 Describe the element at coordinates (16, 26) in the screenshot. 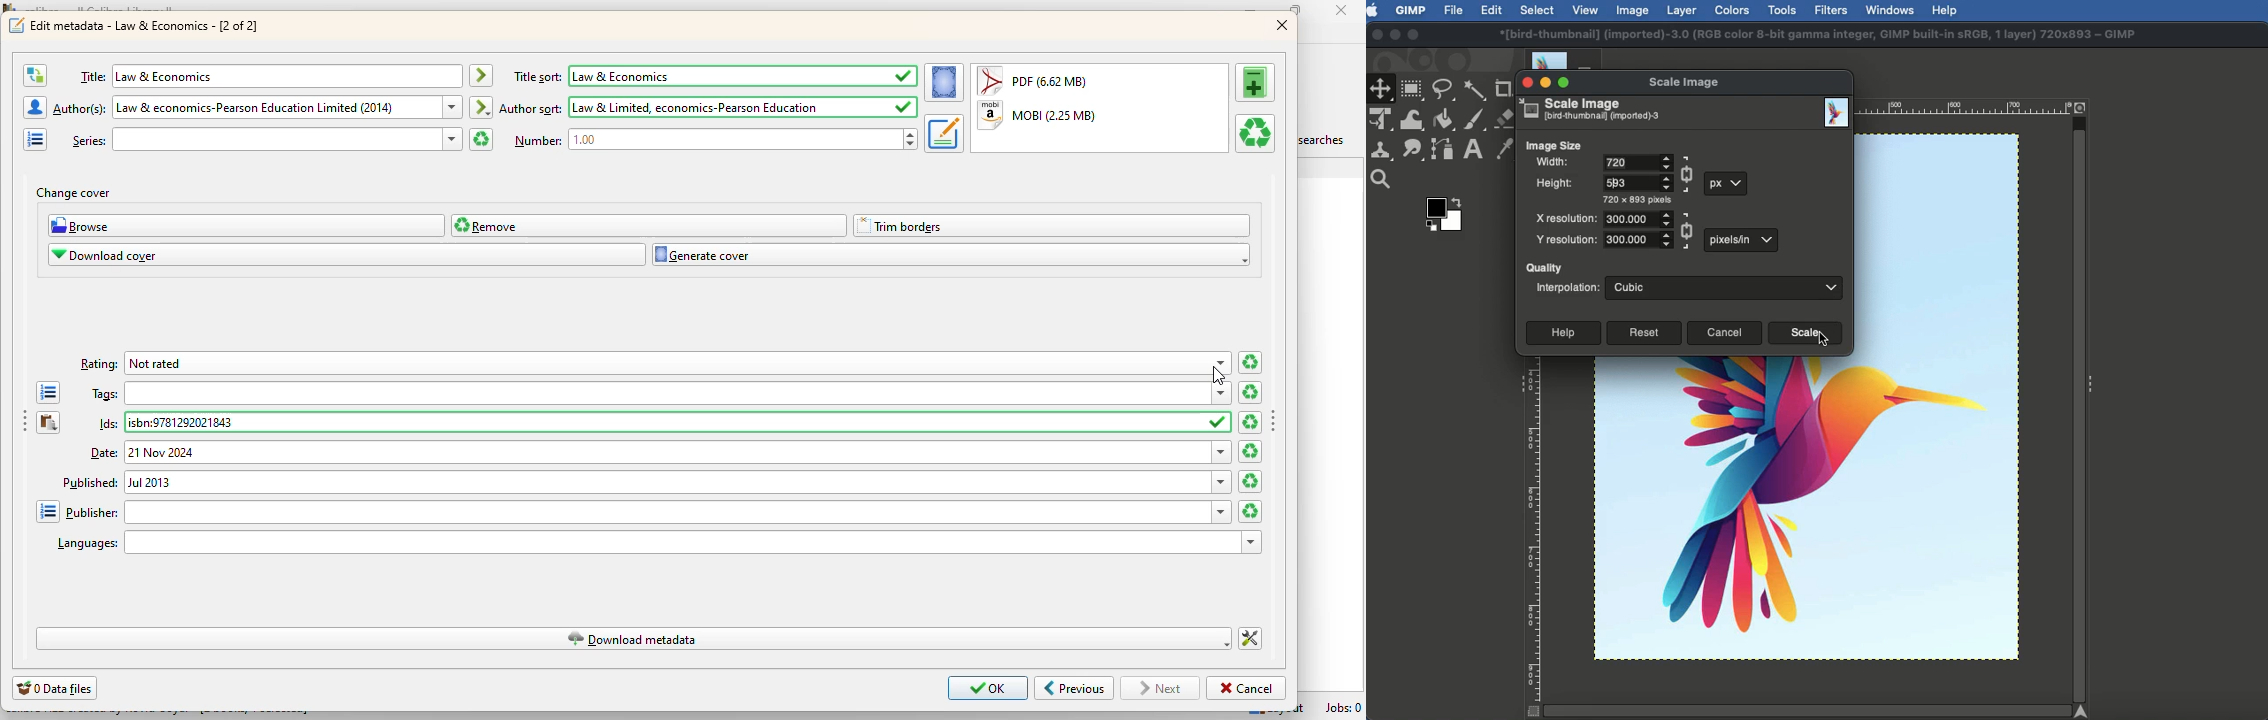

I see `logo` at that location.